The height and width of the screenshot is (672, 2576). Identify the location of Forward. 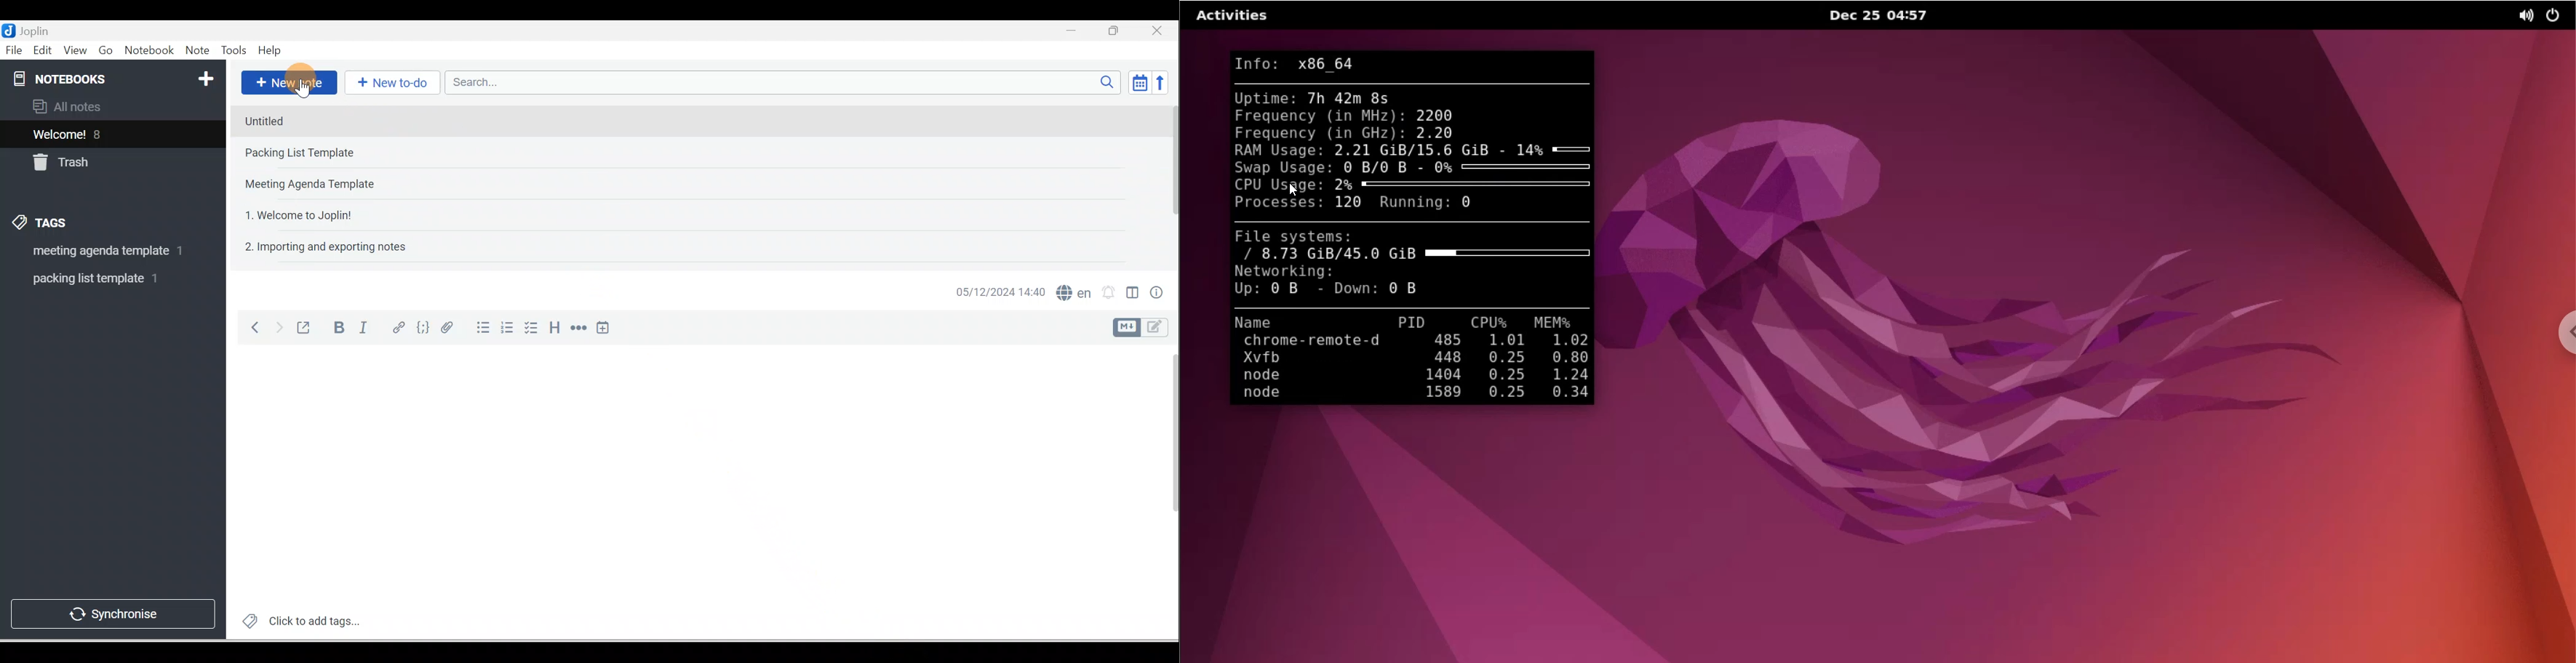
(278, 327).